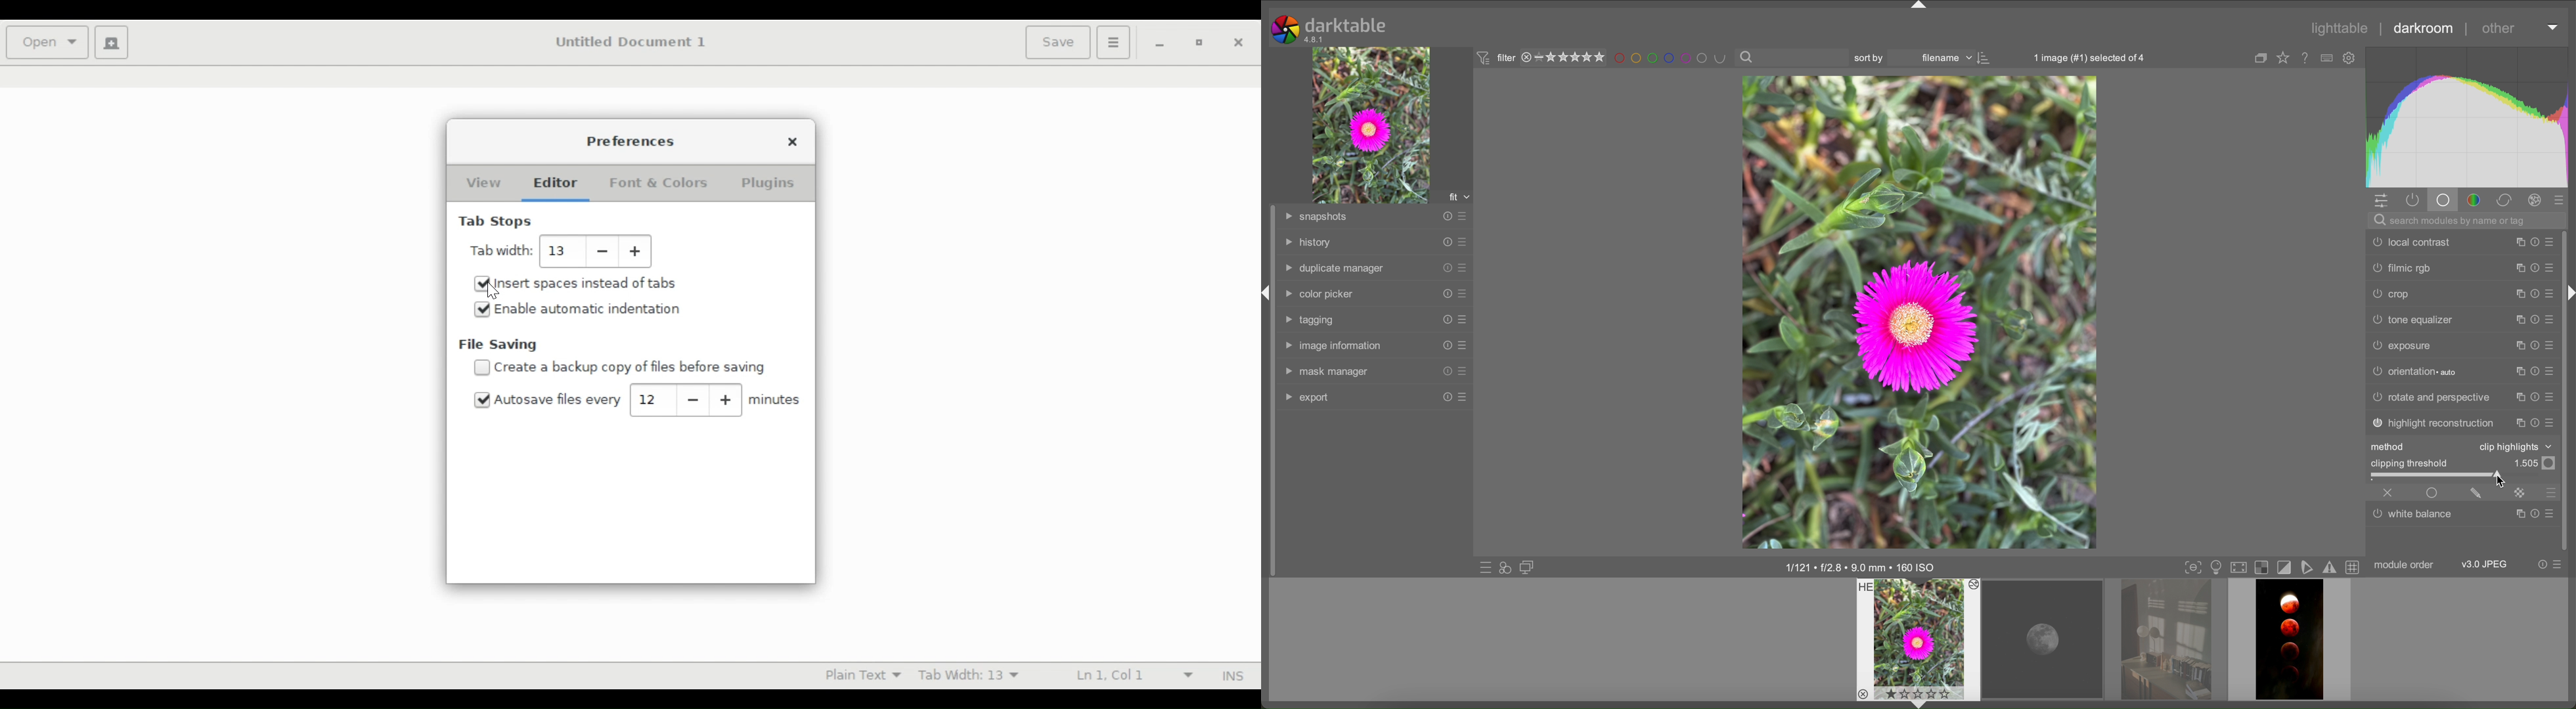 This screenshot has width=2576, height=728. What do you see at coordinates (2443, 199) in the screenshot?
I see `base` at bounding box center [2443, 199].